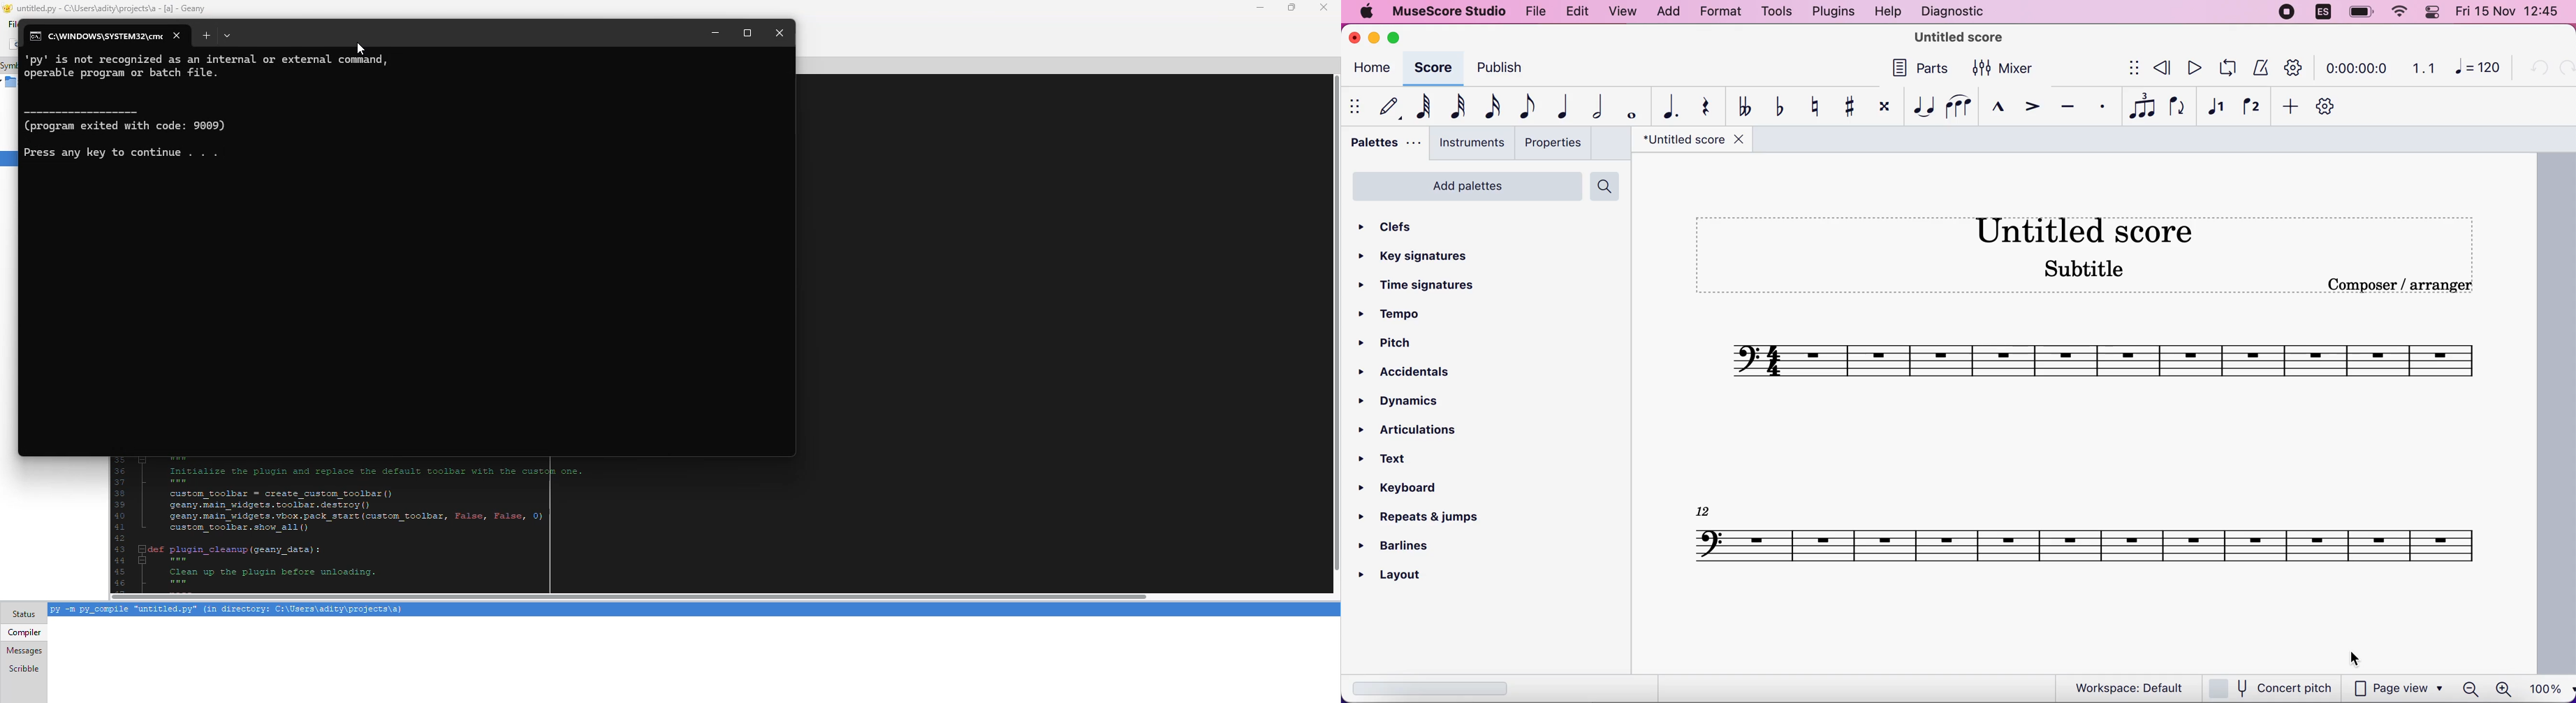 The width and height of the screenshot is (2576, 728). Describe the element at coordinates (1395, 460) in the screenshot. I see `text` at that location.